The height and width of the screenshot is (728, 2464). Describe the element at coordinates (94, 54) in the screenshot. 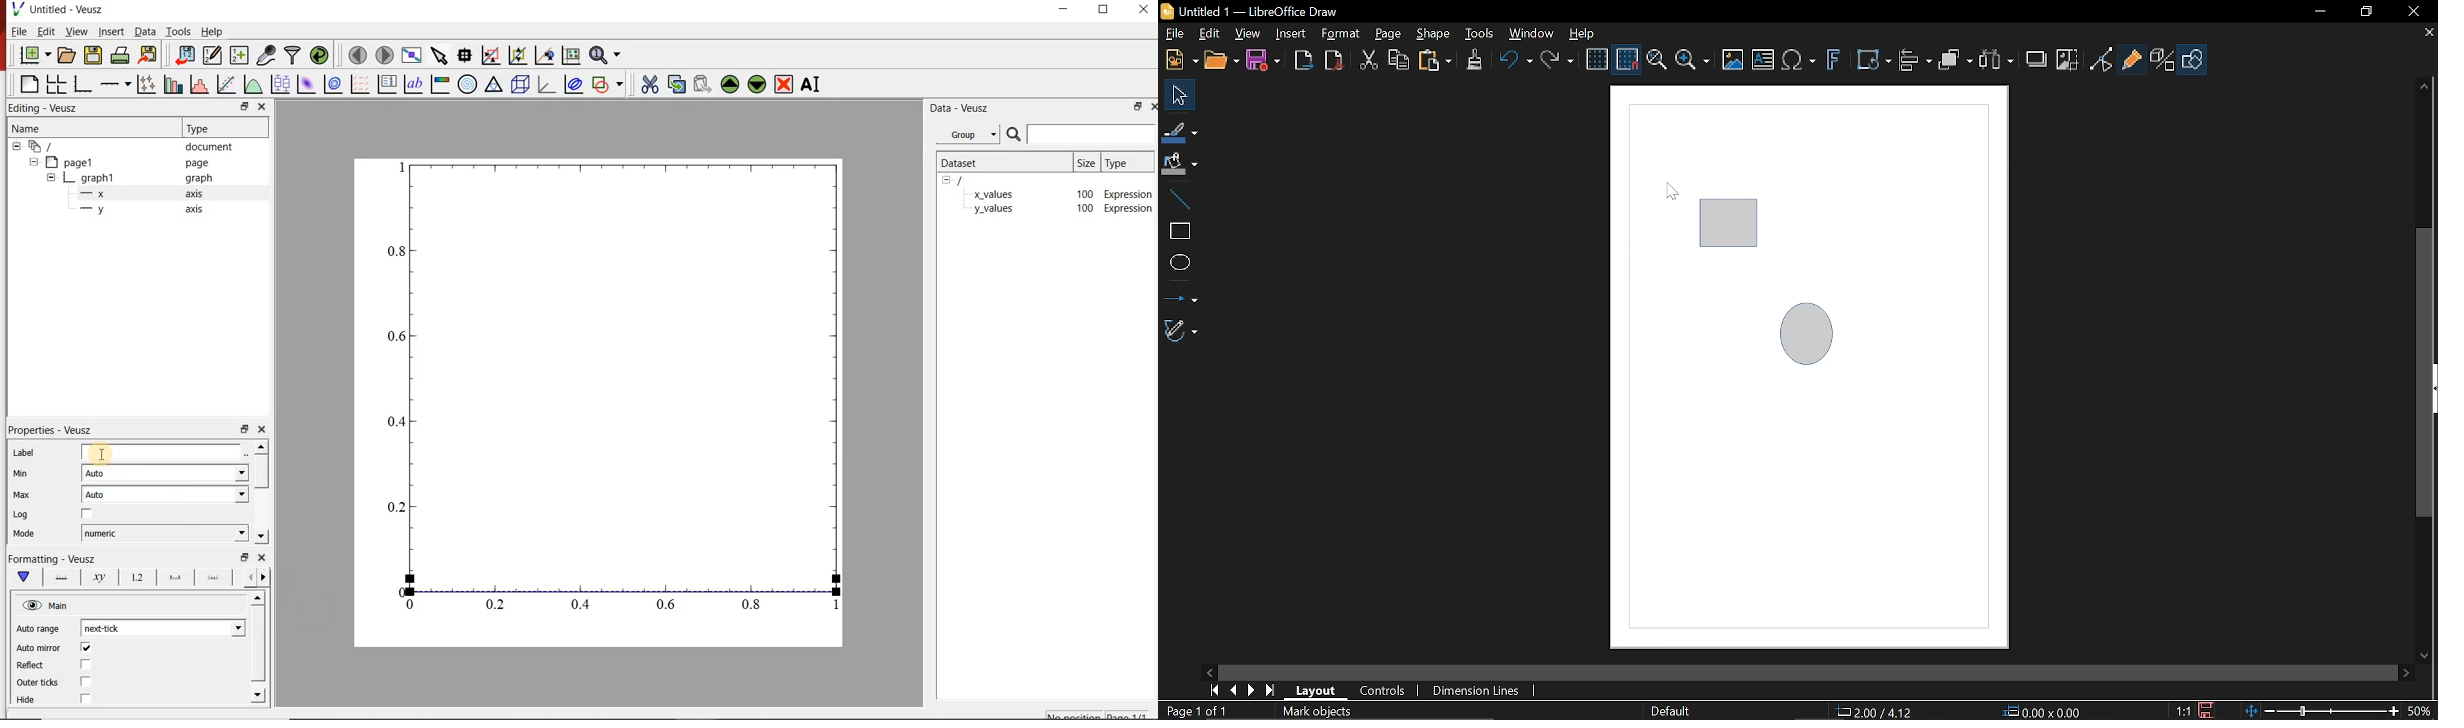

I see `save` at that location.